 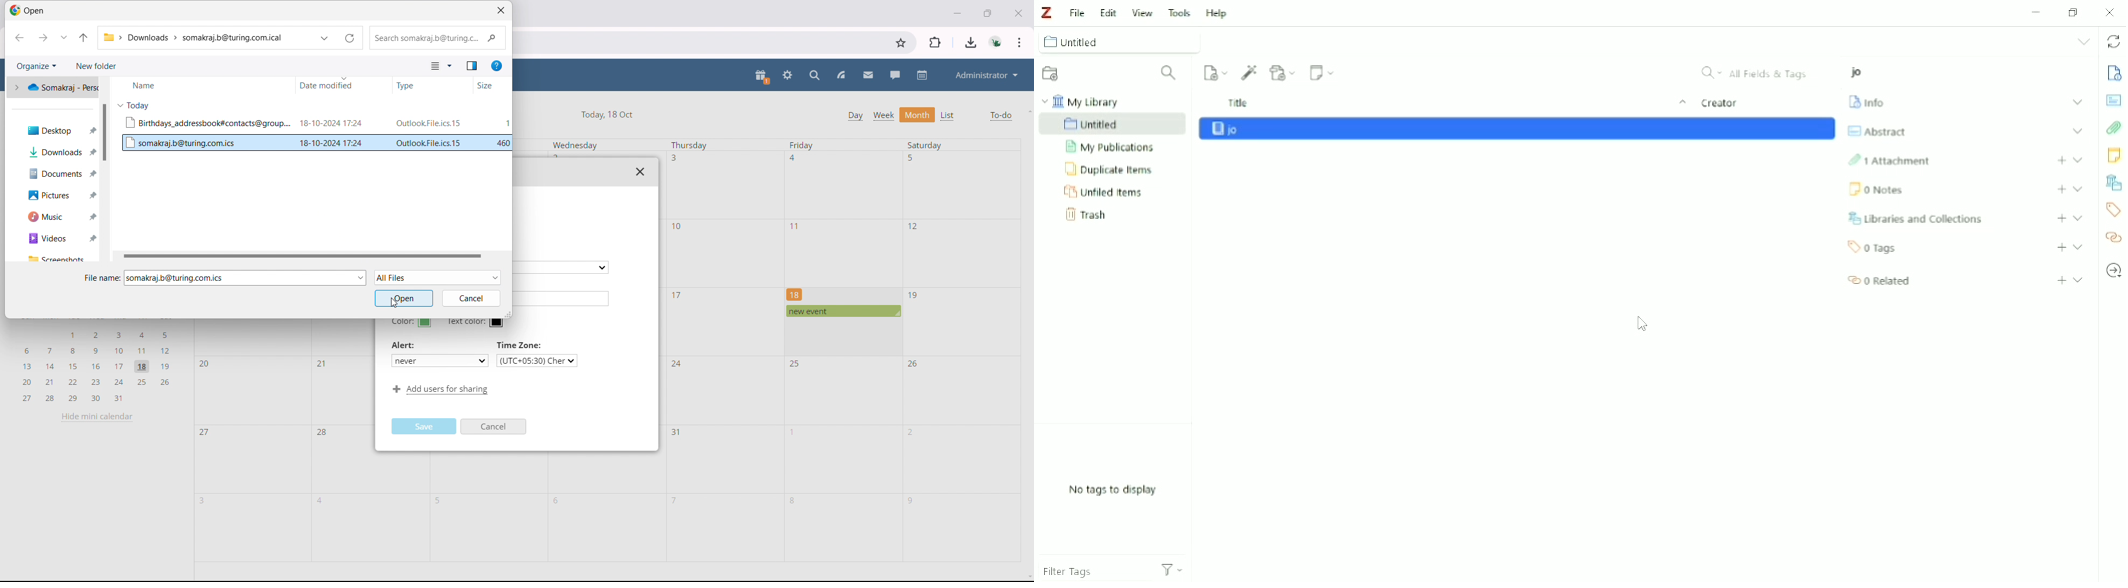 I want to click on 21, so click(x=320, y=363).